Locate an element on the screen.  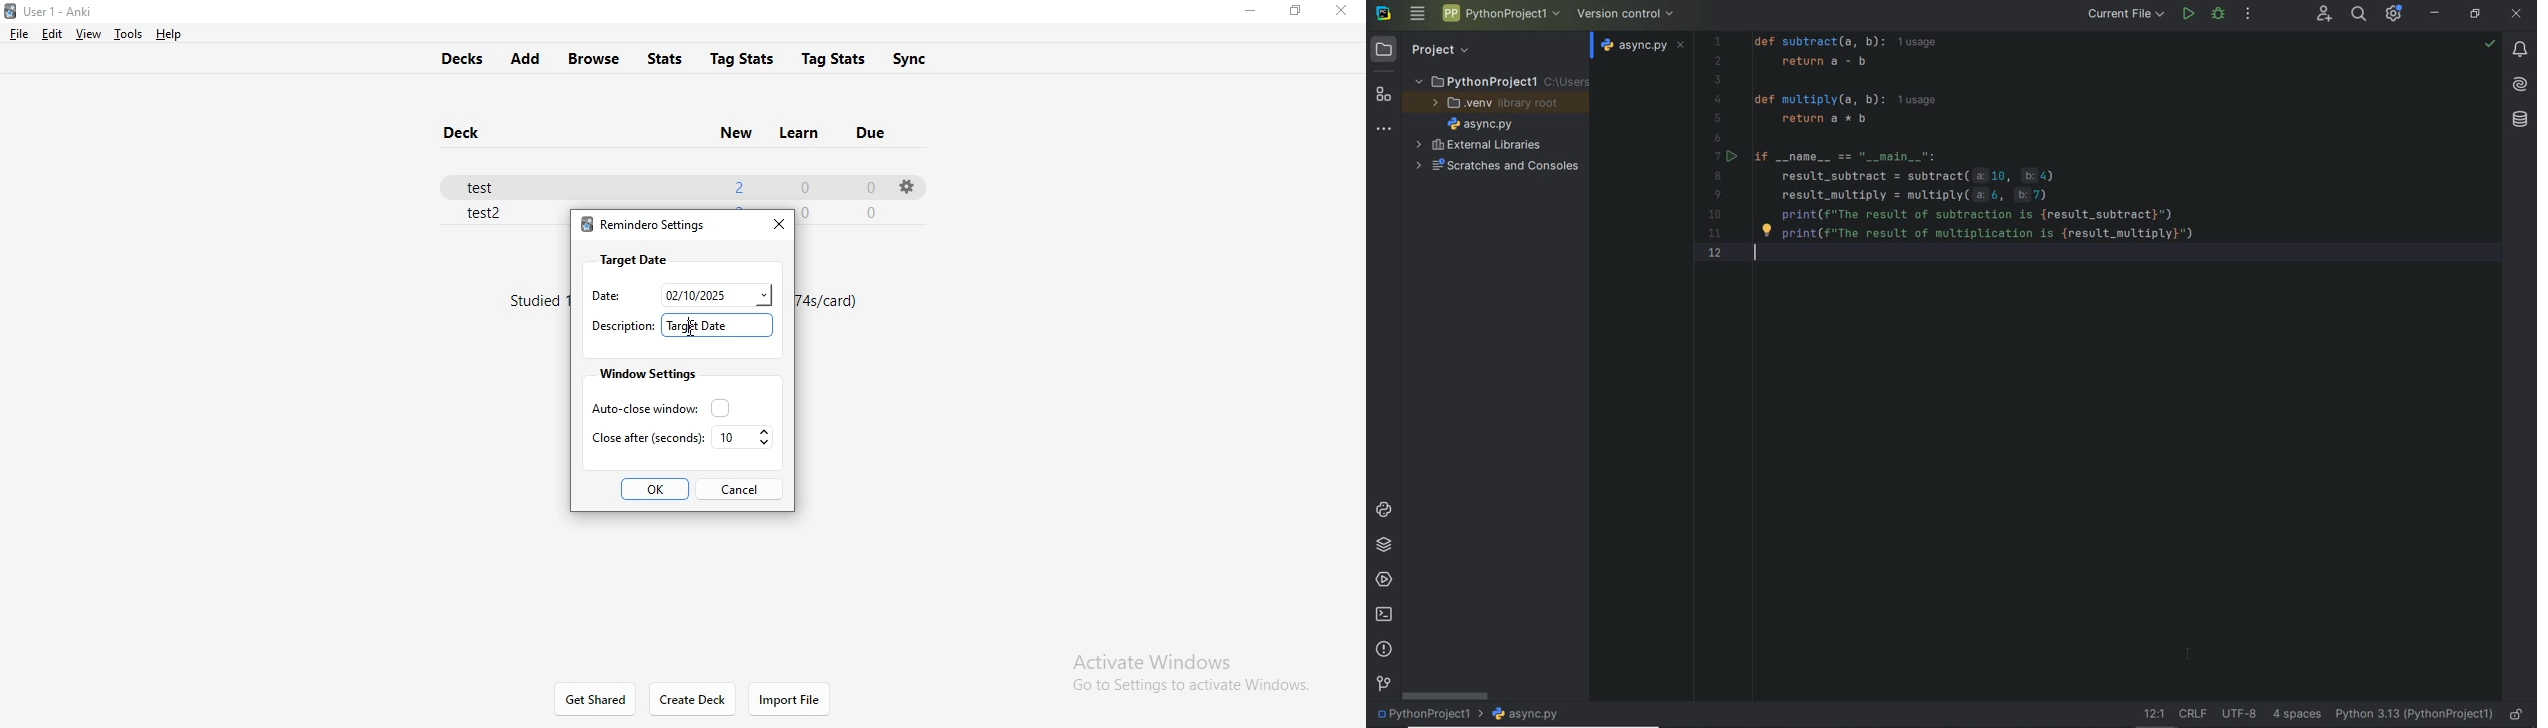
stats is located at coordinates (669, 56).